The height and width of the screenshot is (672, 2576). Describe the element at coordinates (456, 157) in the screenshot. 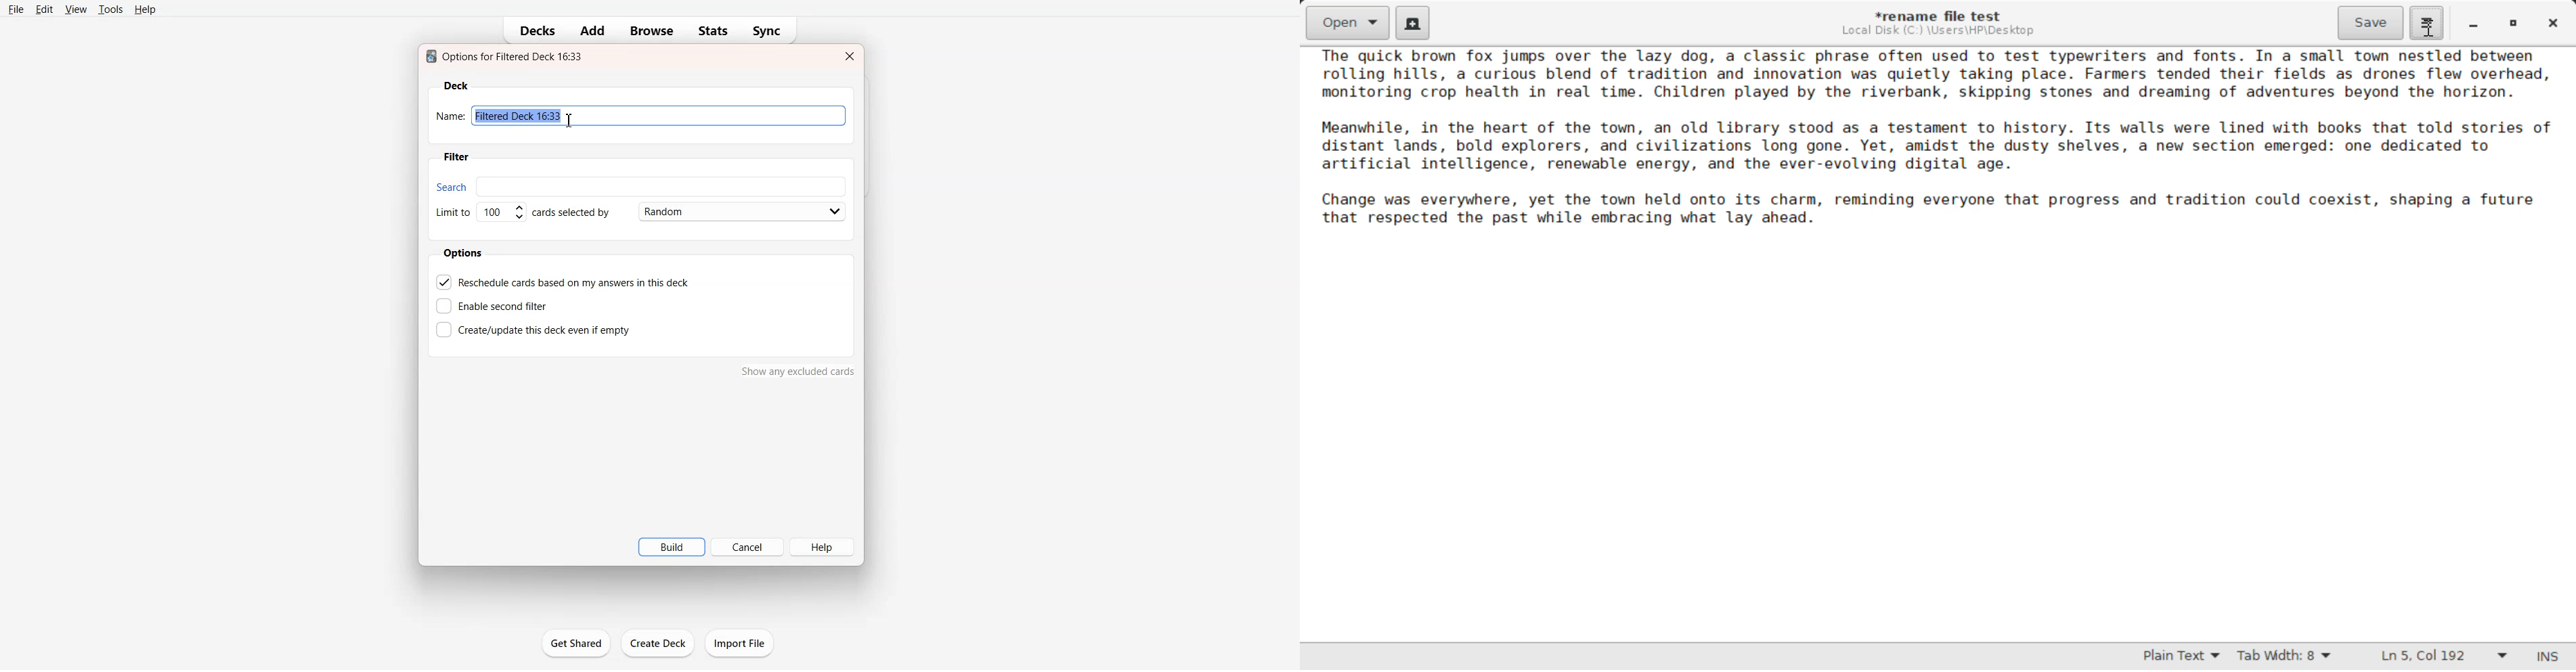

I see `Filter` at that location.